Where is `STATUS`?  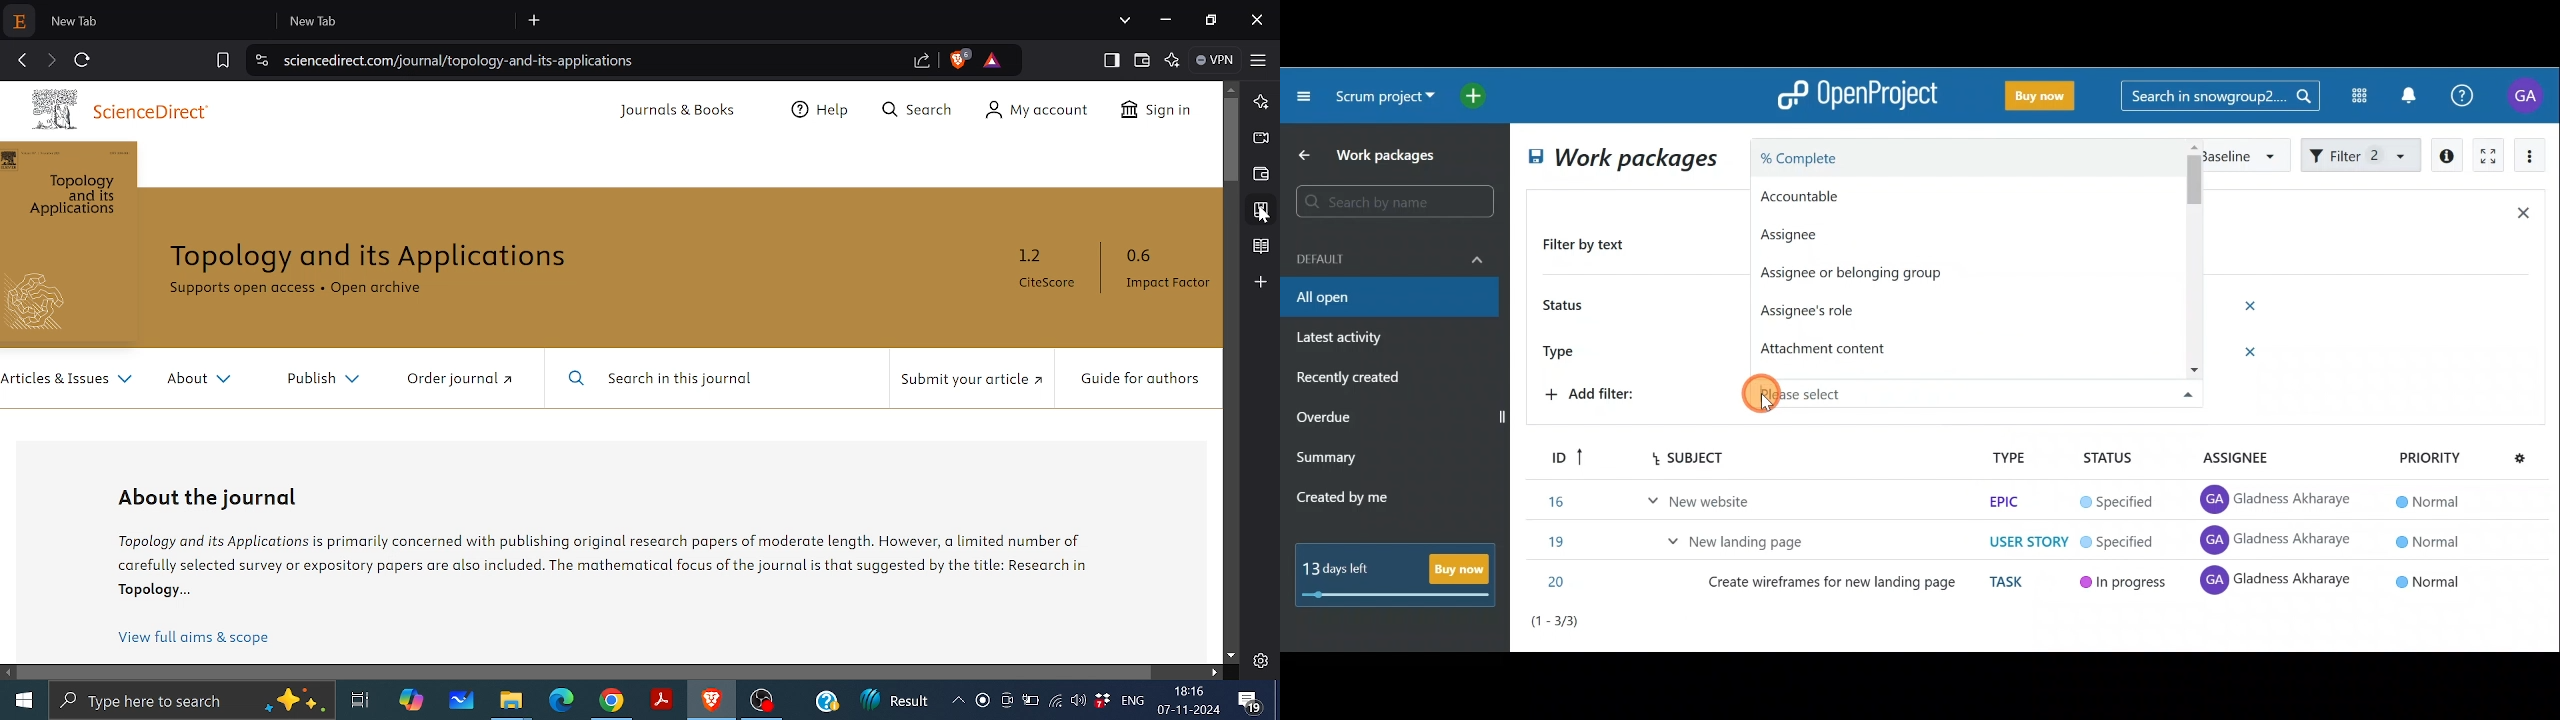 STATUS is located at coordinates (2108, 459).